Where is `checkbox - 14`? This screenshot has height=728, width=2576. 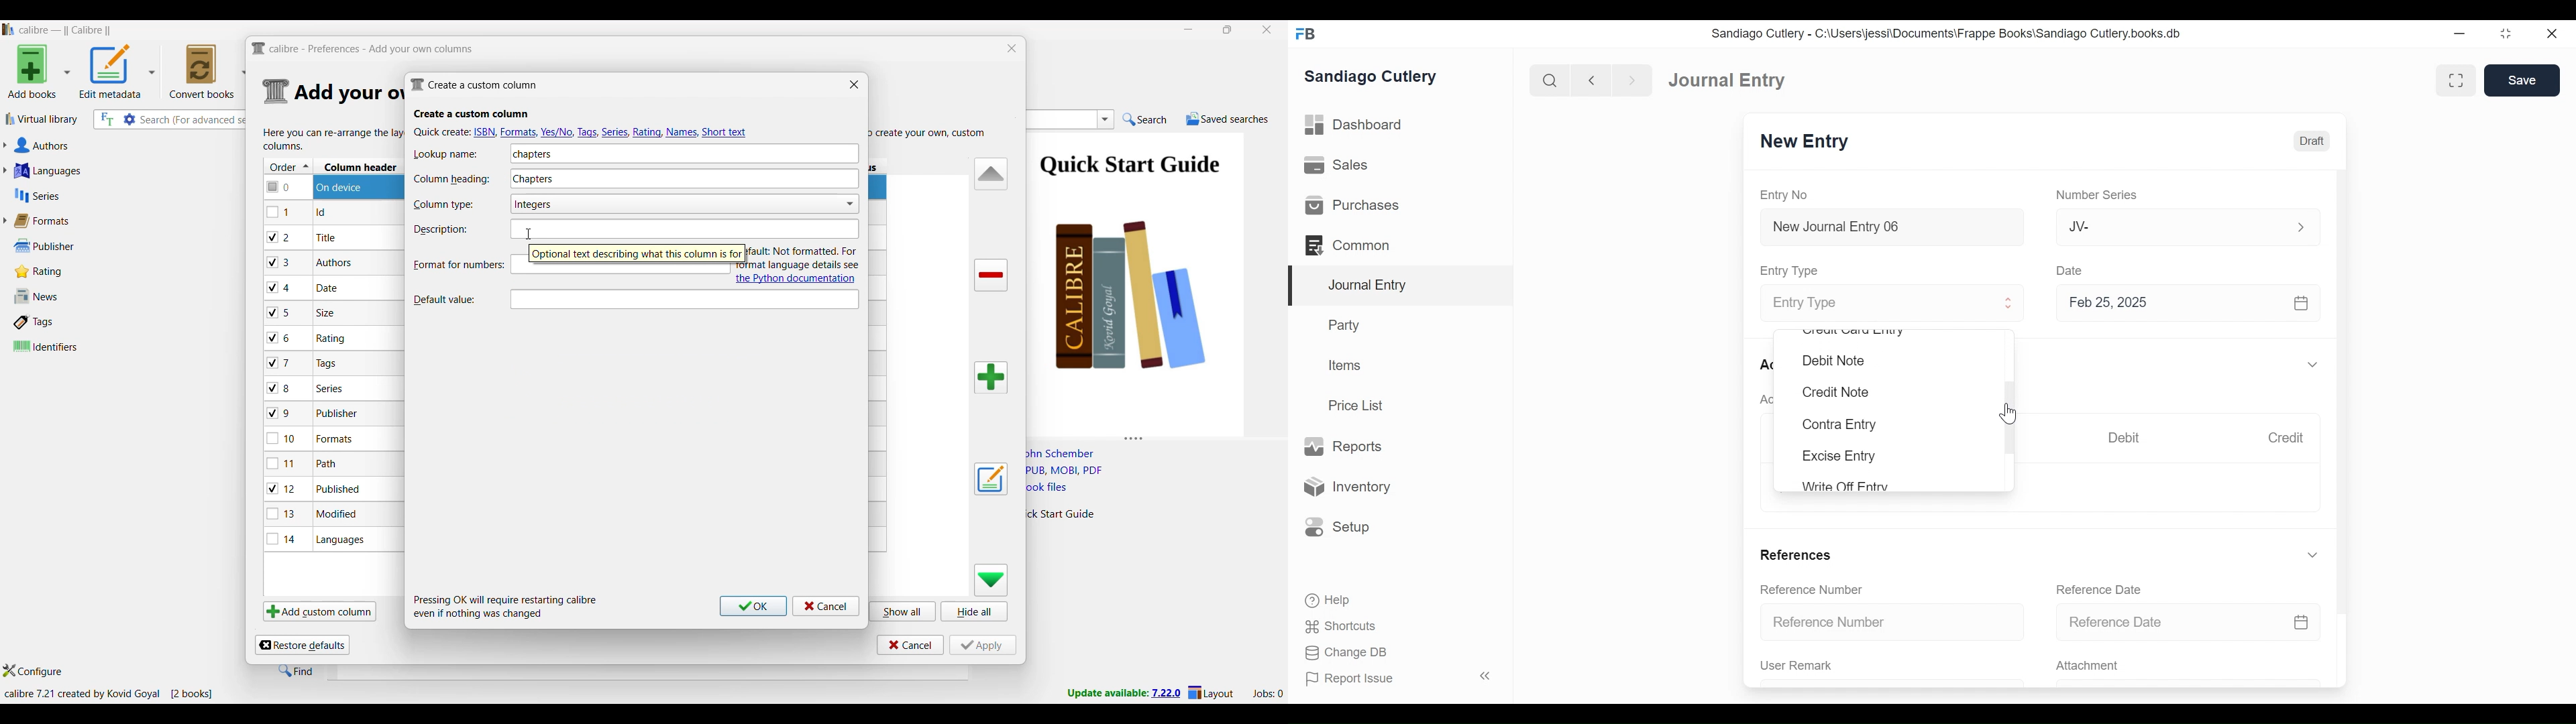 checkbox - 14 is located at coordinates (282, 538).